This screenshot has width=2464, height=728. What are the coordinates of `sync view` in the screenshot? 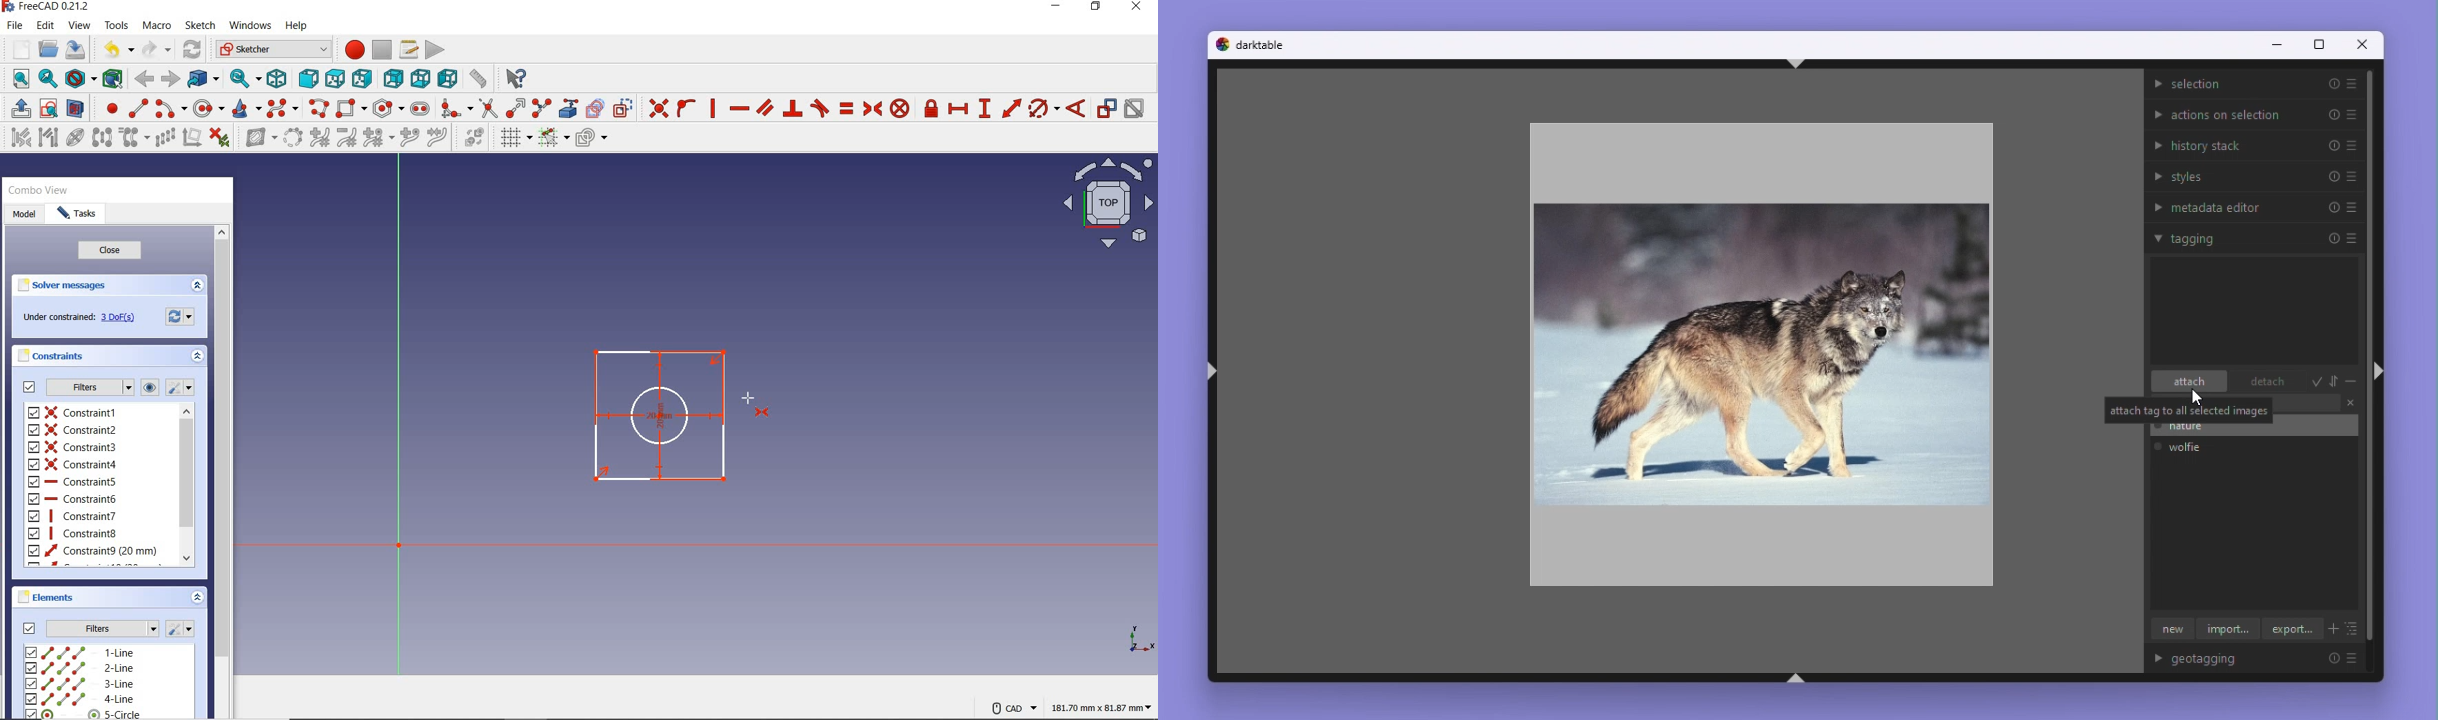 It's located at (245, 78).